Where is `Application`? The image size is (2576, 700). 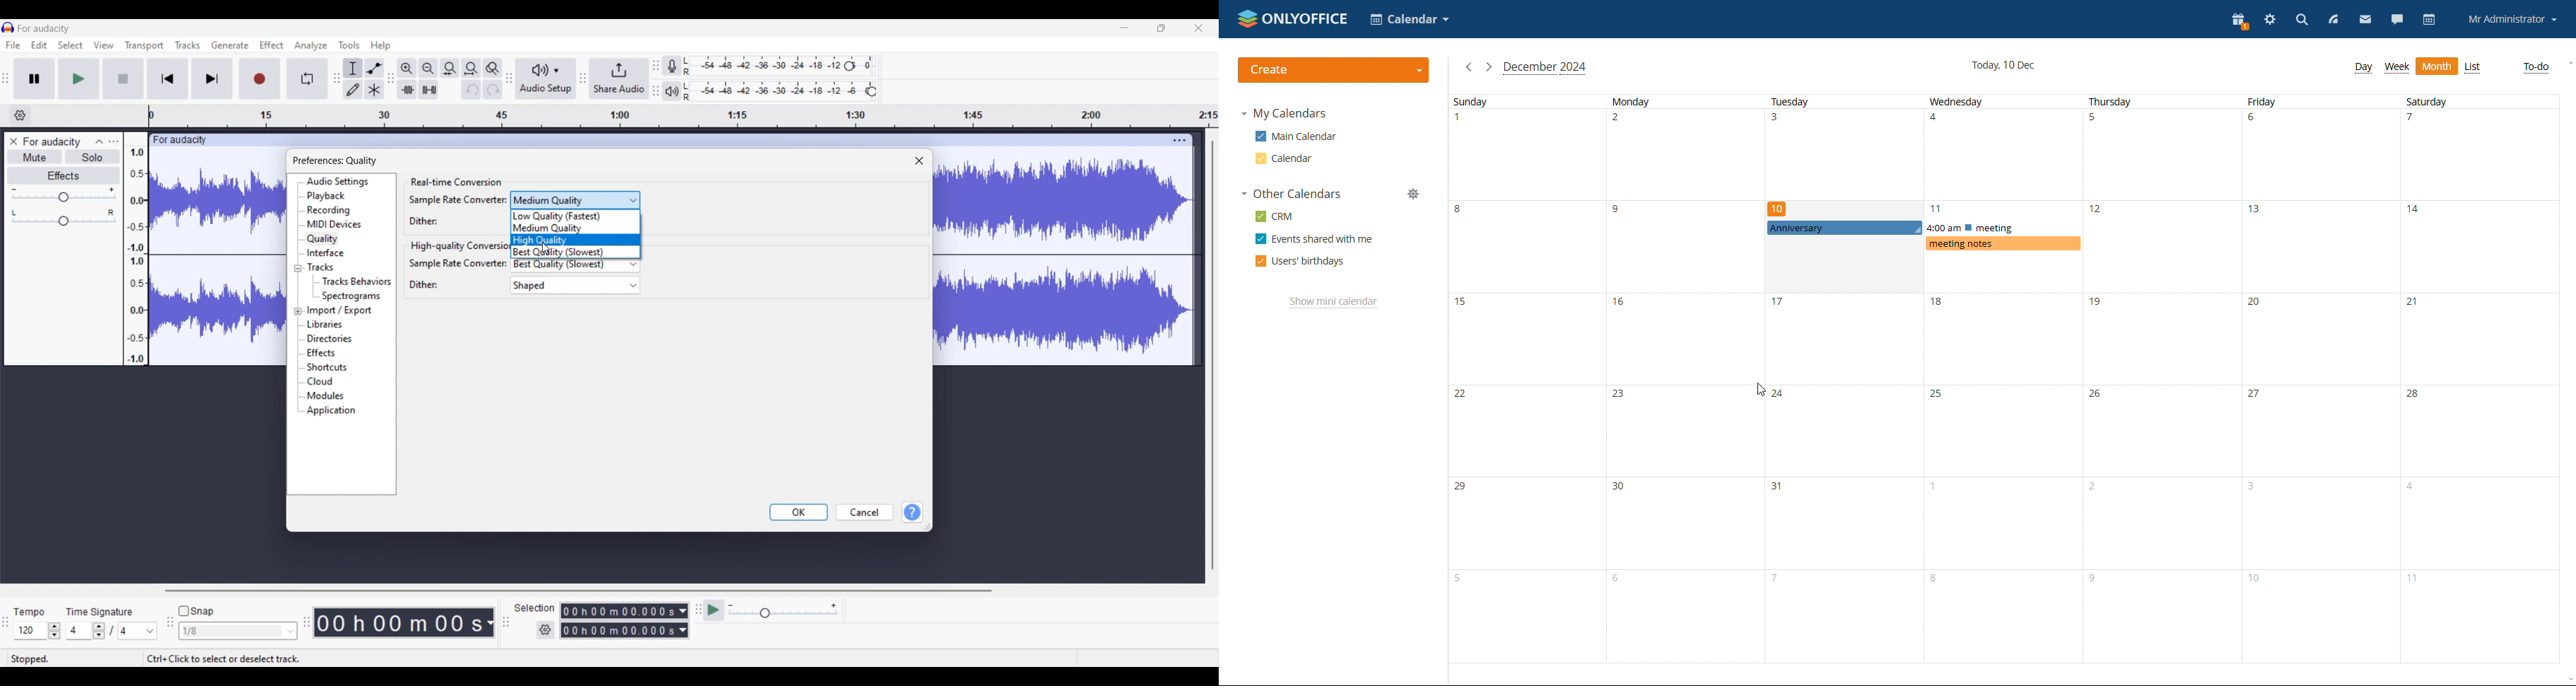 Application is located at coordinates (331, 410).